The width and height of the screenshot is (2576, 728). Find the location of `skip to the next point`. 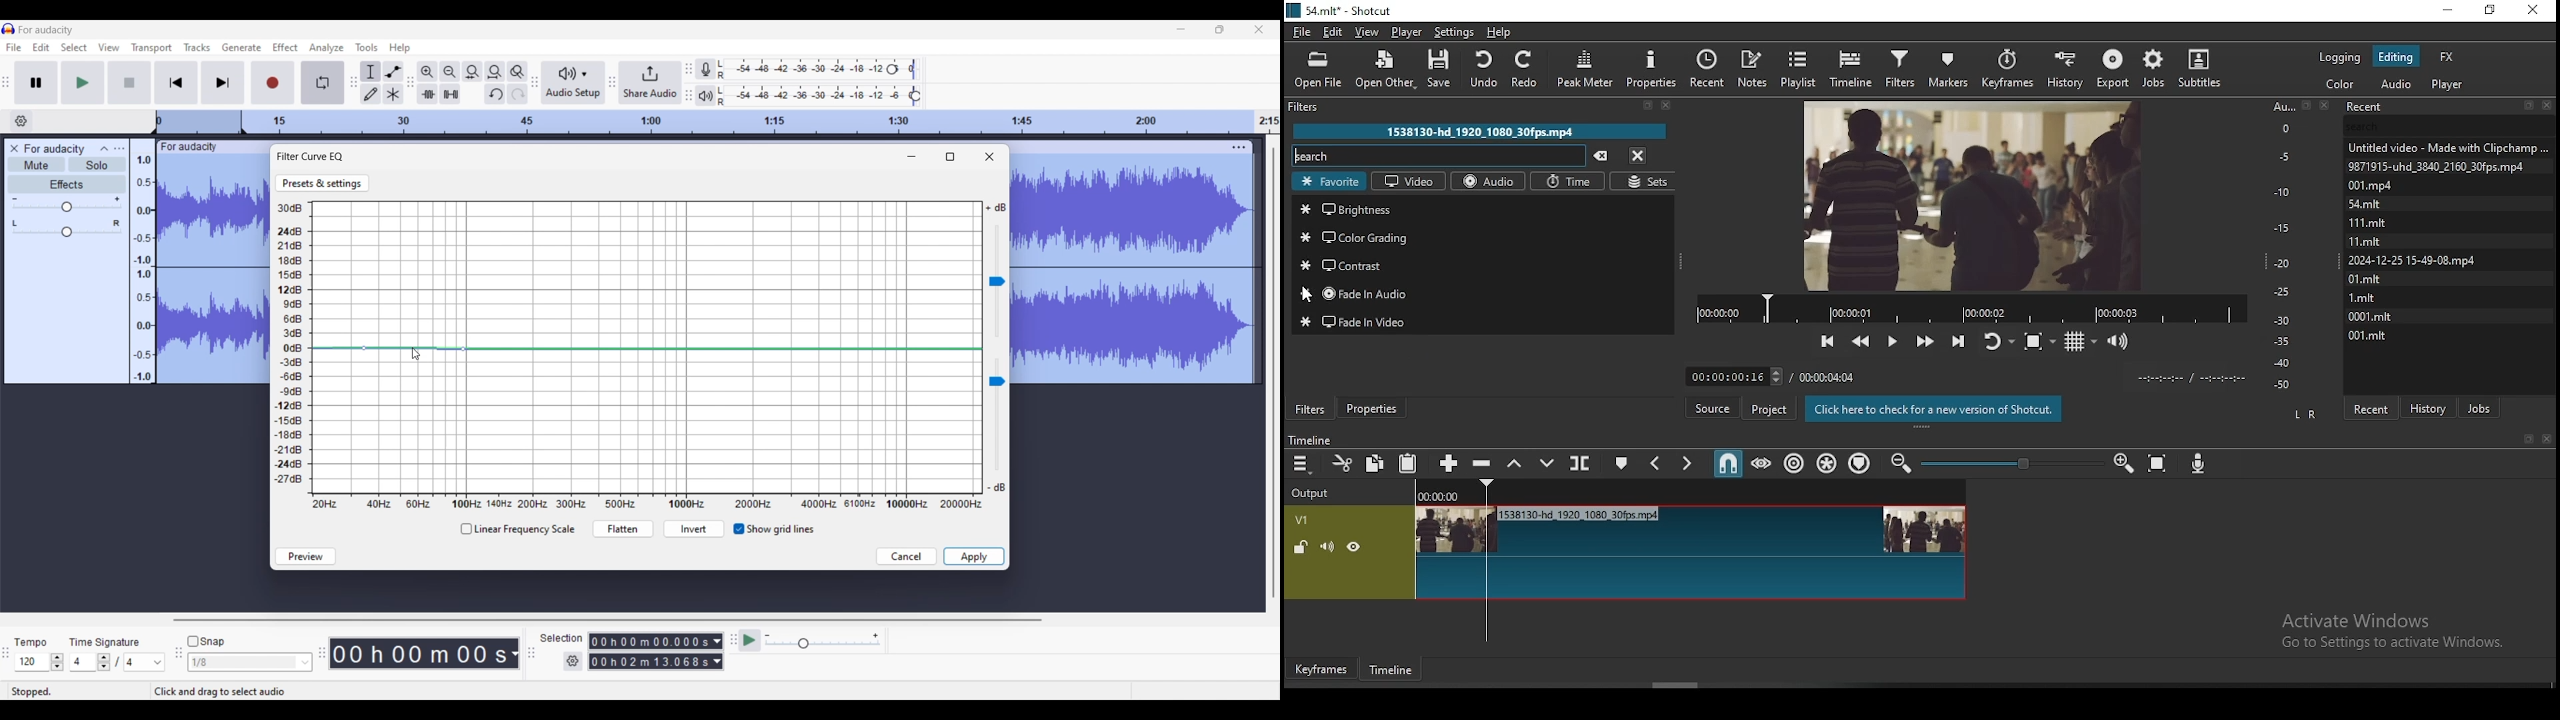

skip to the next point is located at coordinates (1959, 341).